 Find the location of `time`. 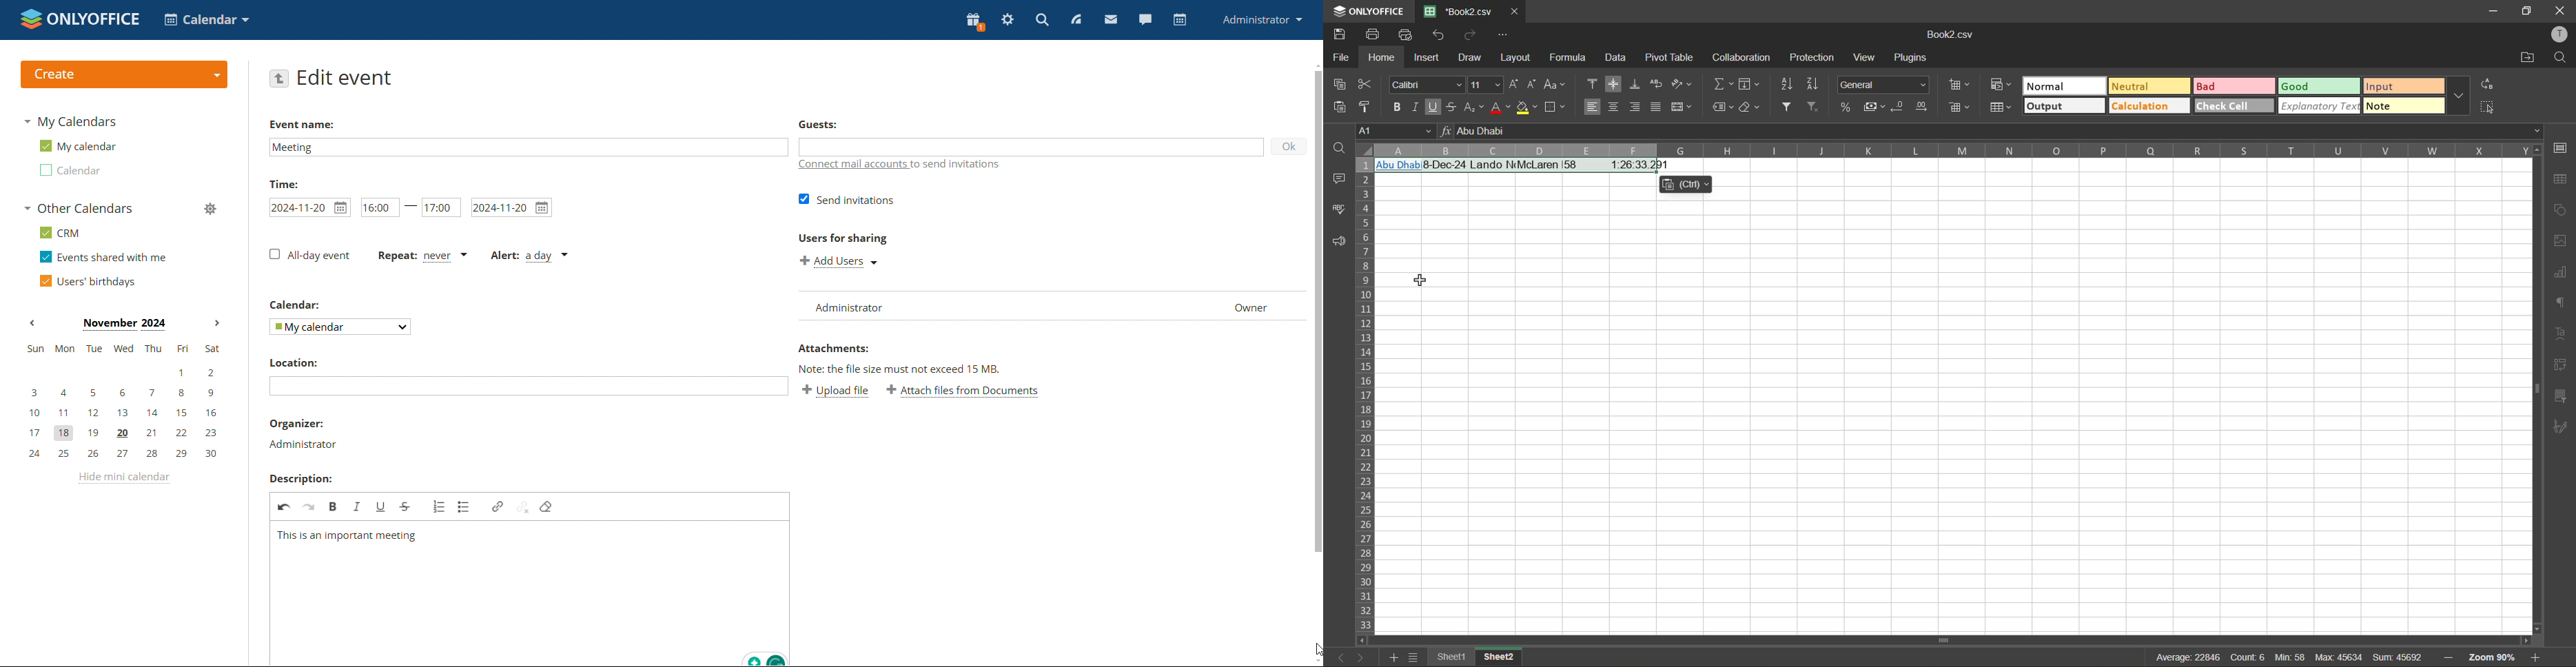

time is located at coordinates (285, 183).